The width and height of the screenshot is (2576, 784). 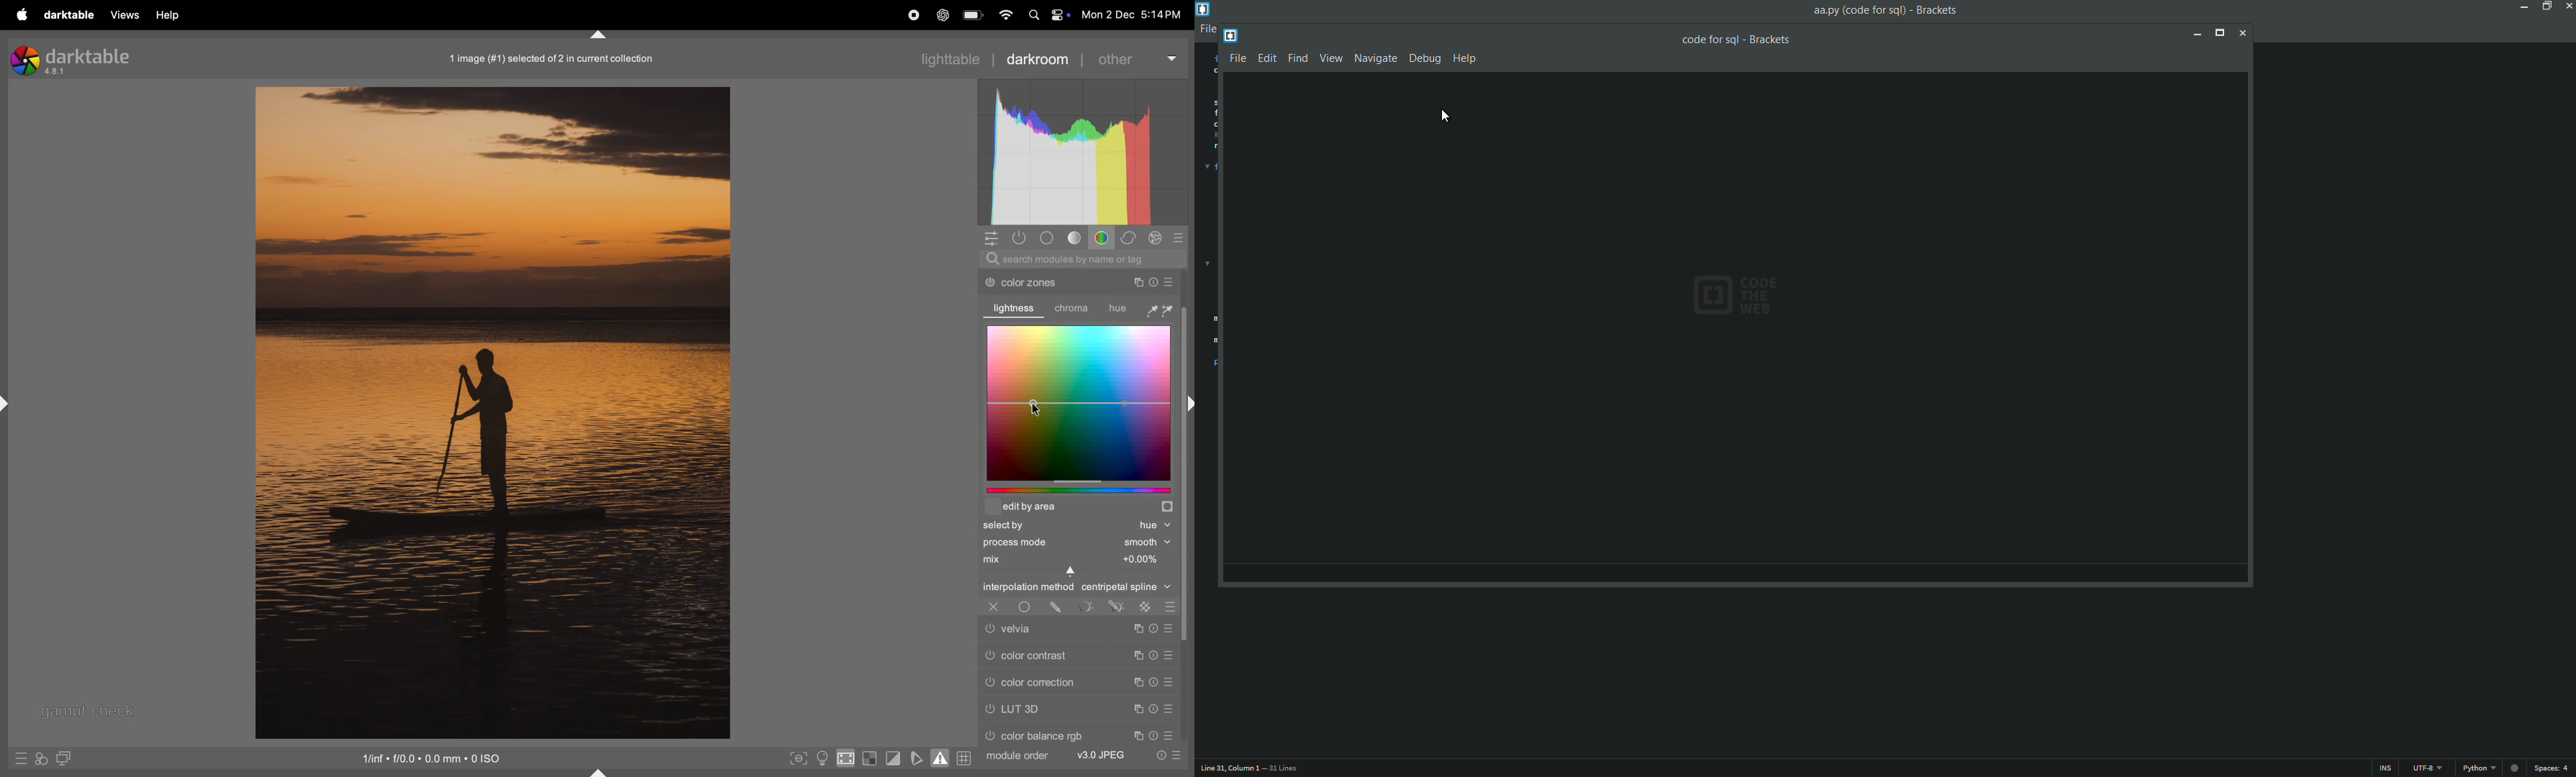 What do you see at coordinates (1188, 507) in the screenshot?
I see `` at bounding box center [1188, 507].